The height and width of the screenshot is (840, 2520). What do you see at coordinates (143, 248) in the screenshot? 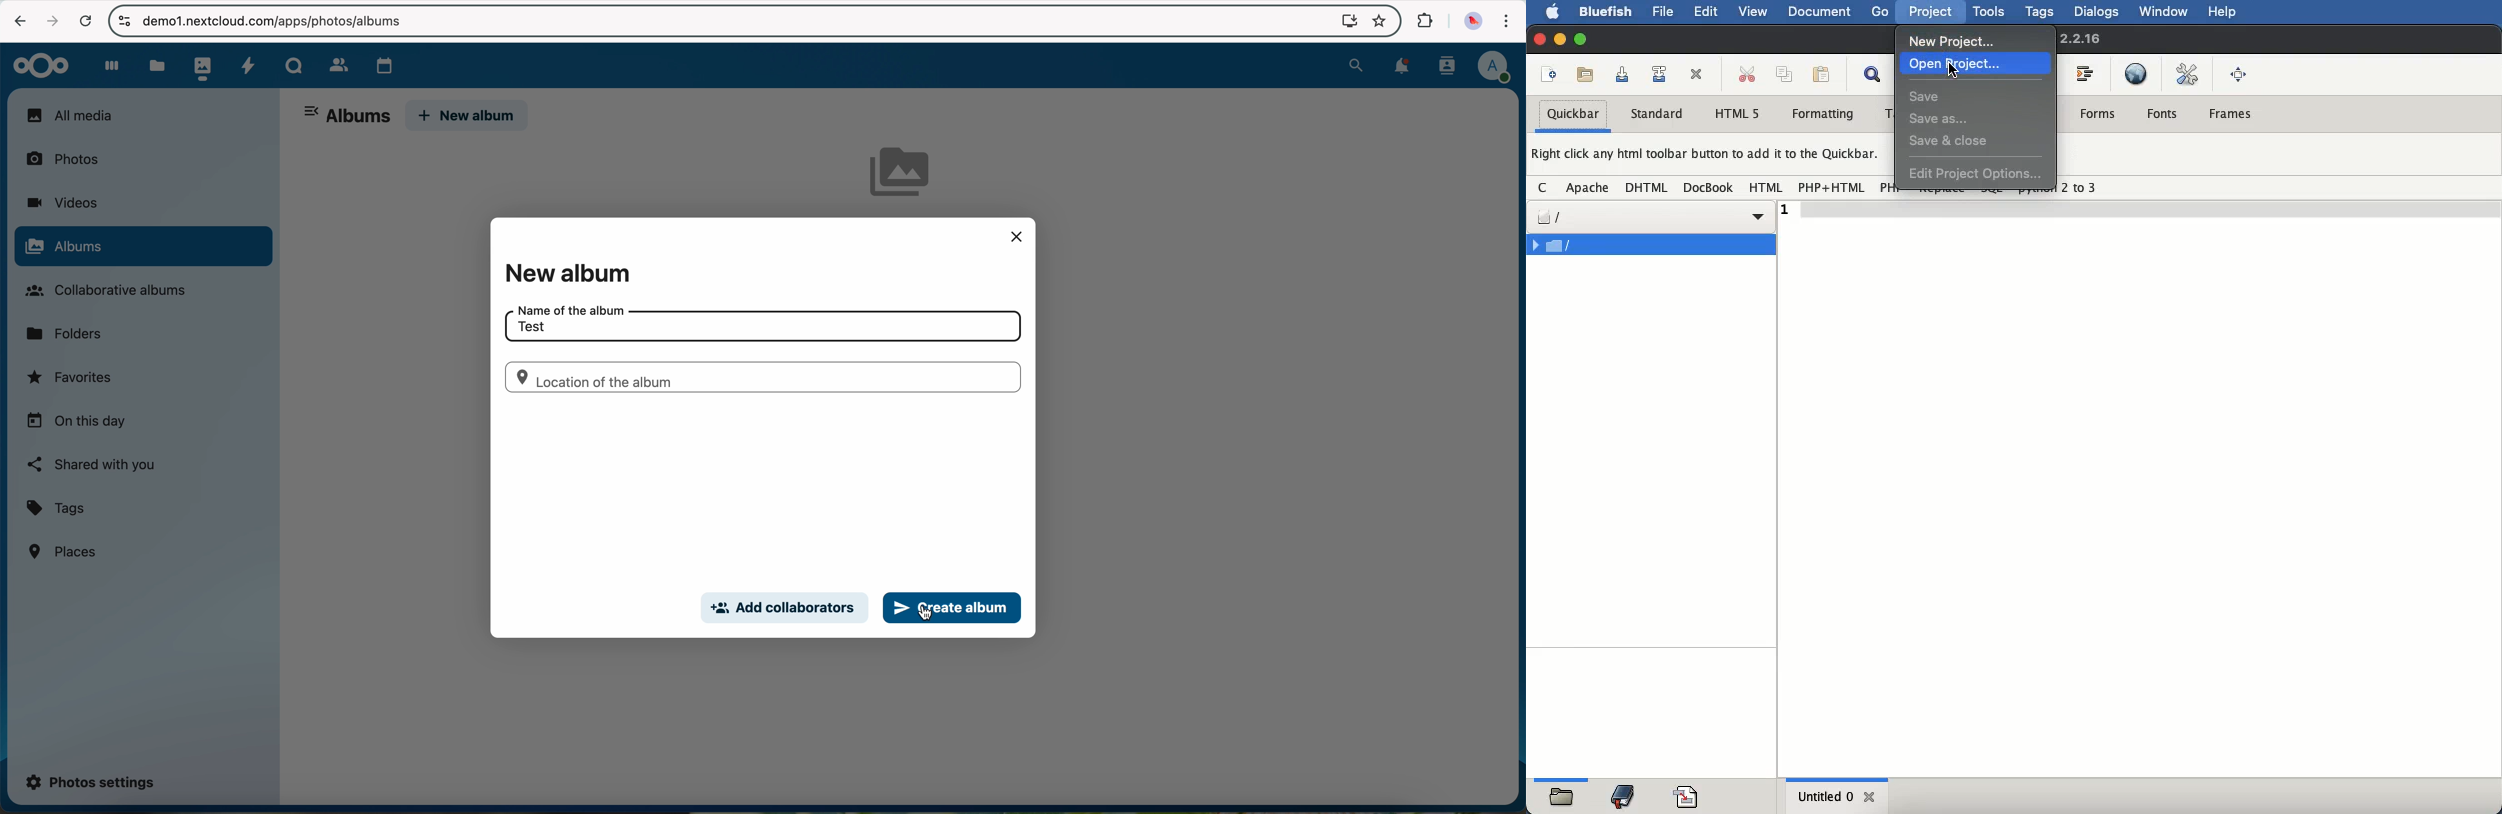
I see `click on albums` at bounding box center [143, 248].